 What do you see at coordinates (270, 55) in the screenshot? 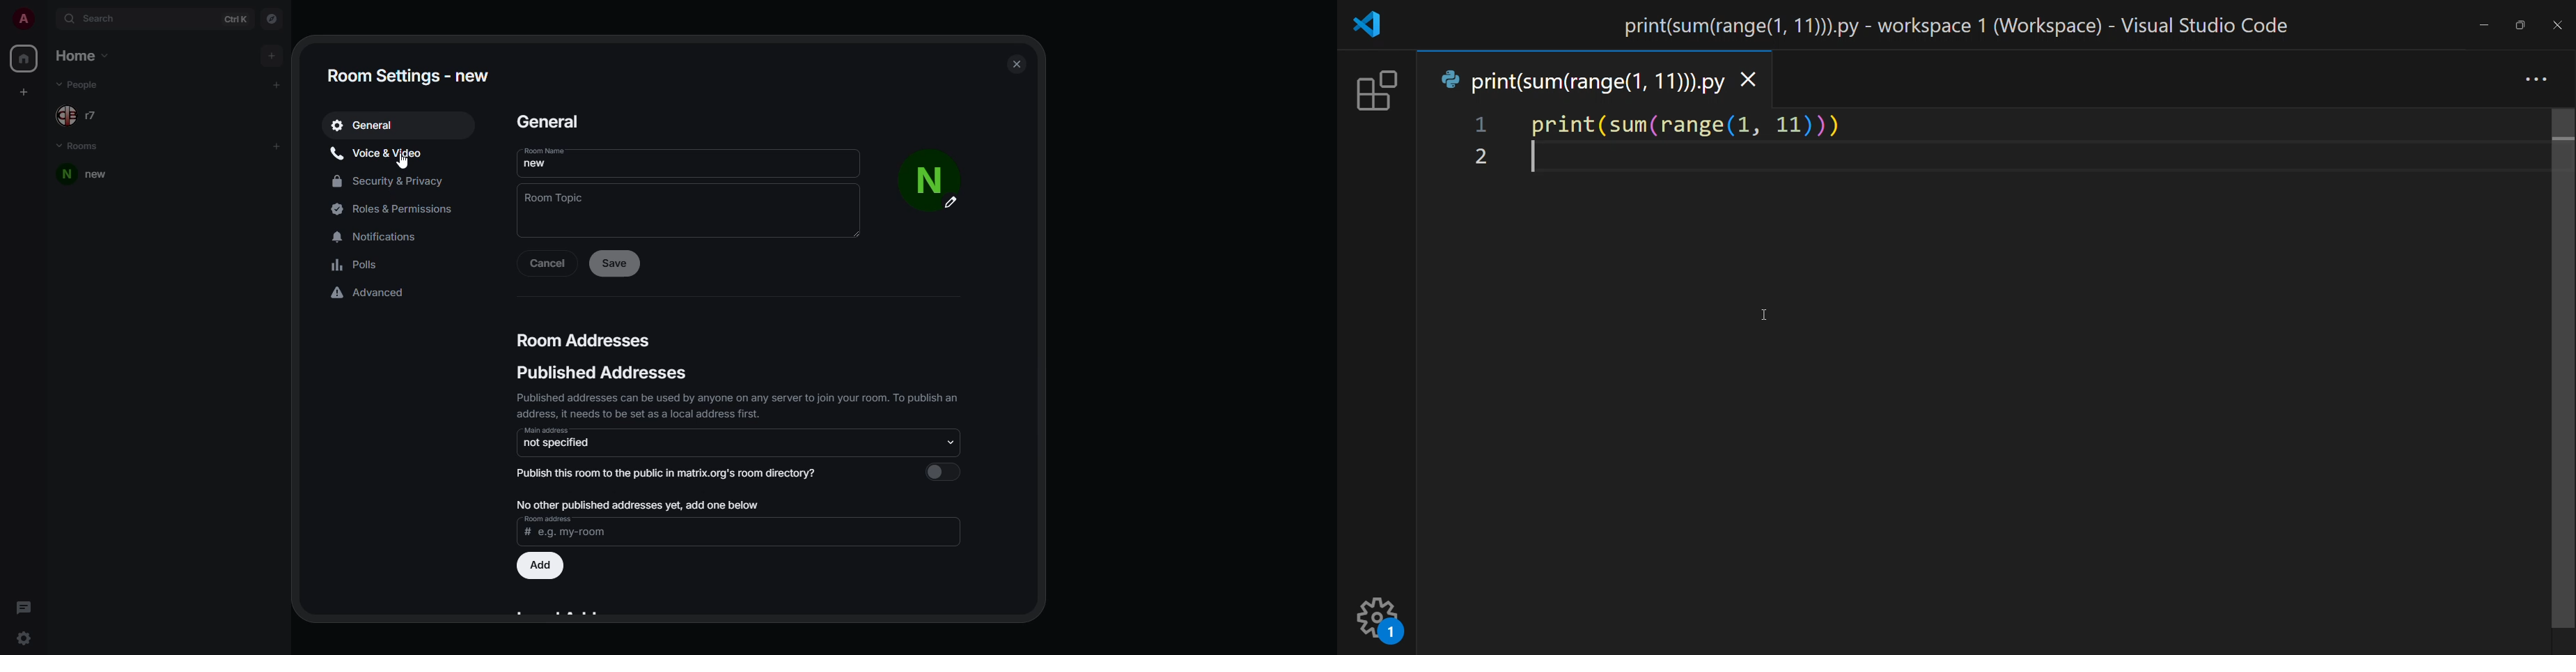
I see `add` at bounding box center [270, 55].